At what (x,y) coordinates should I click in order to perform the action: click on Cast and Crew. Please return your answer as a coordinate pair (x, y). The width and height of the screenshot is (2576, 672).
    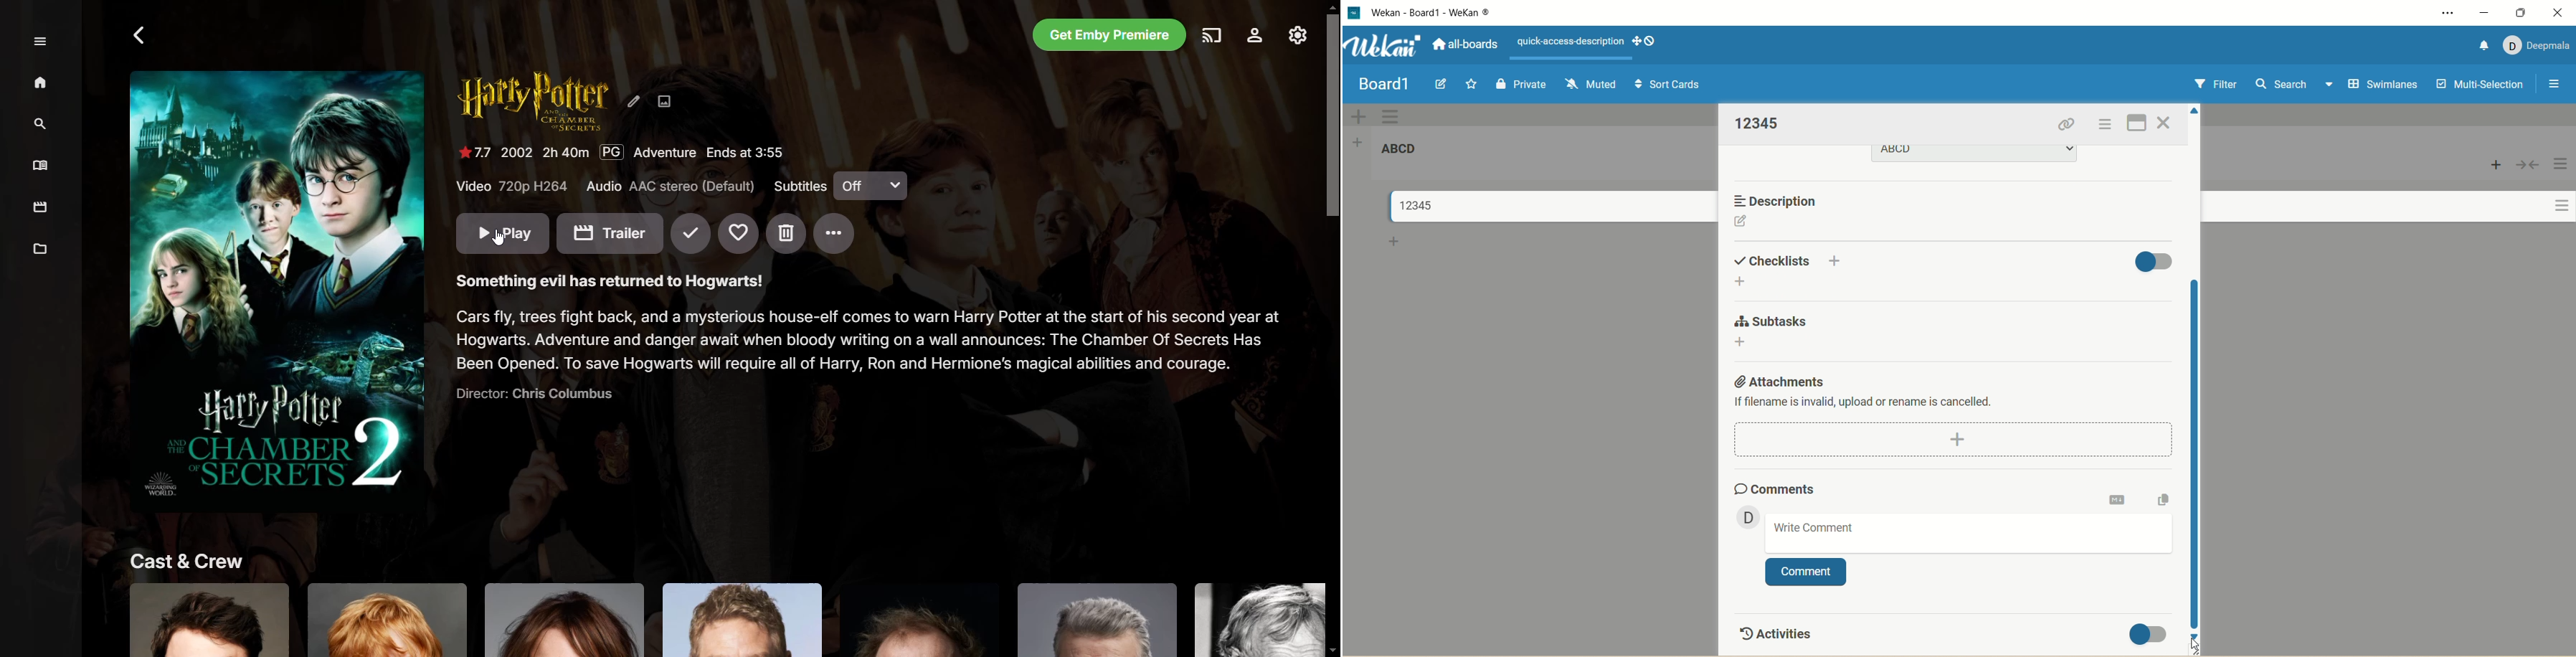
    Looking at the image, I should click on (710, 600).